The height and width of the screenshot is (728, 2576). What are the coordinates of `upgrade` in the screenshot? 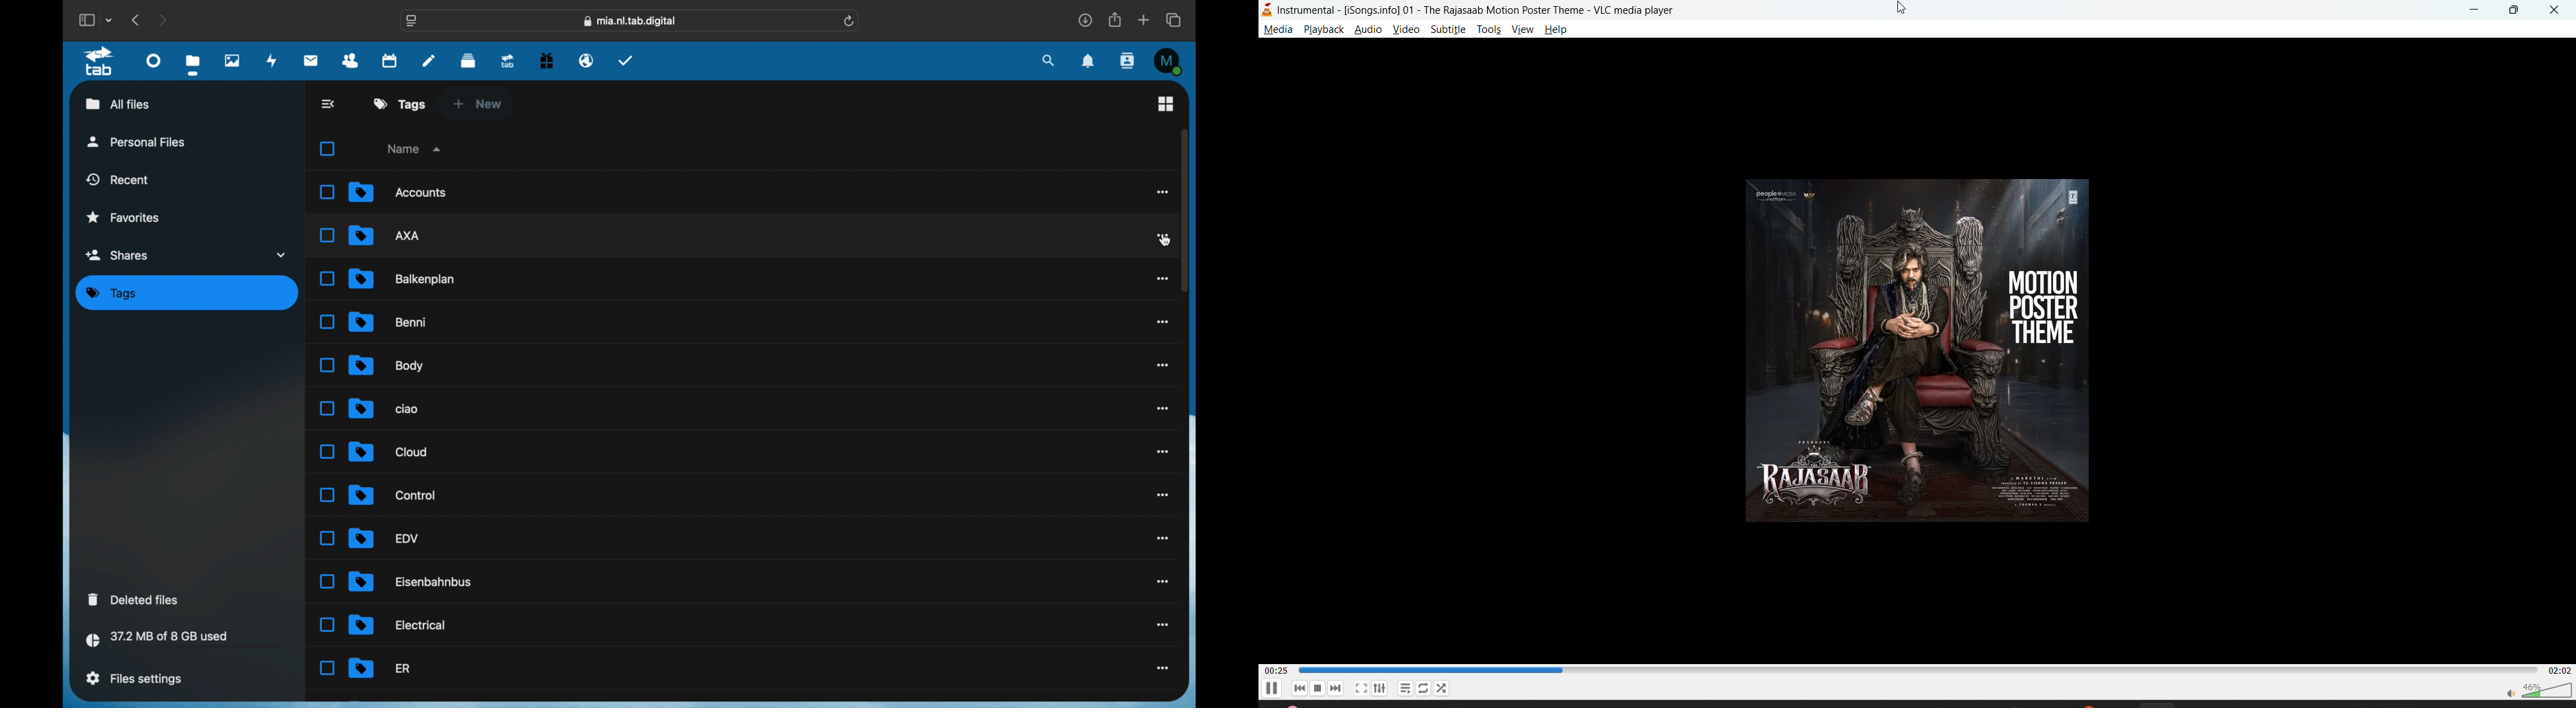 It's located at (508, 60).